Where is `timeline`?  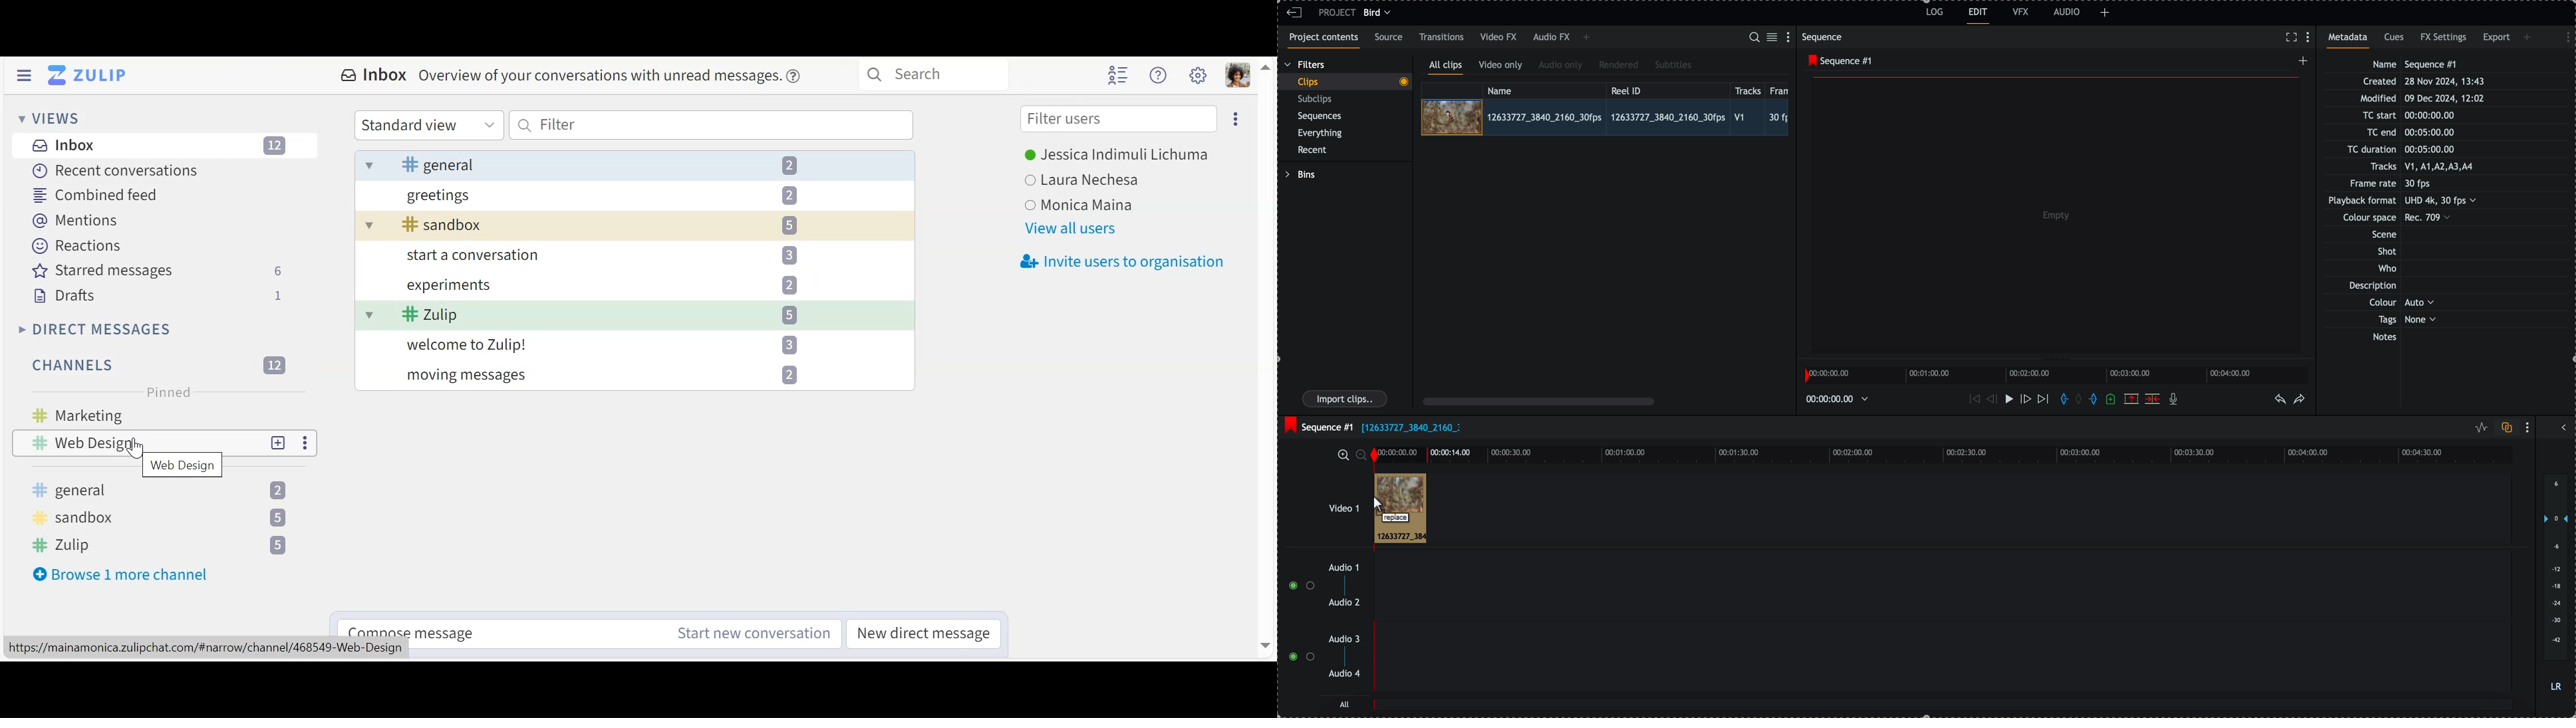 timeline is located at coordinates (2059, 374).